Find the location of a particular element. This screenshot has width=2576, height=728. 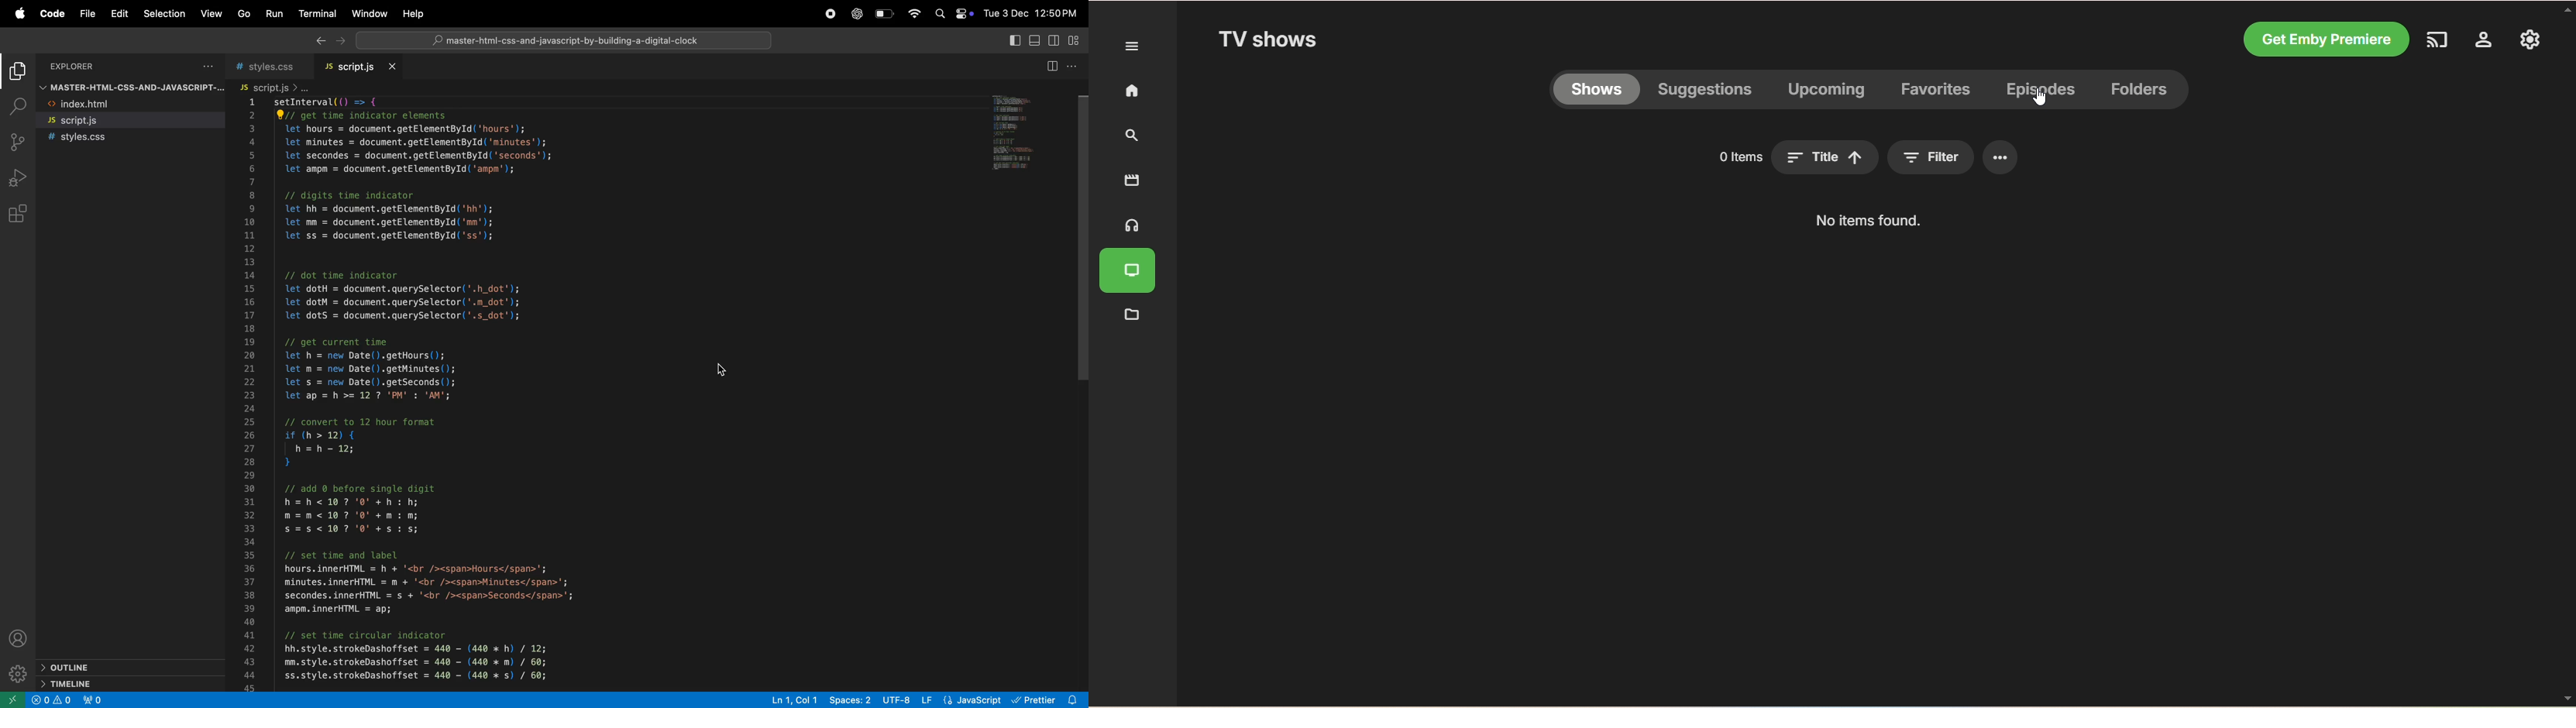

shows is located at coordinates (1601, 91).